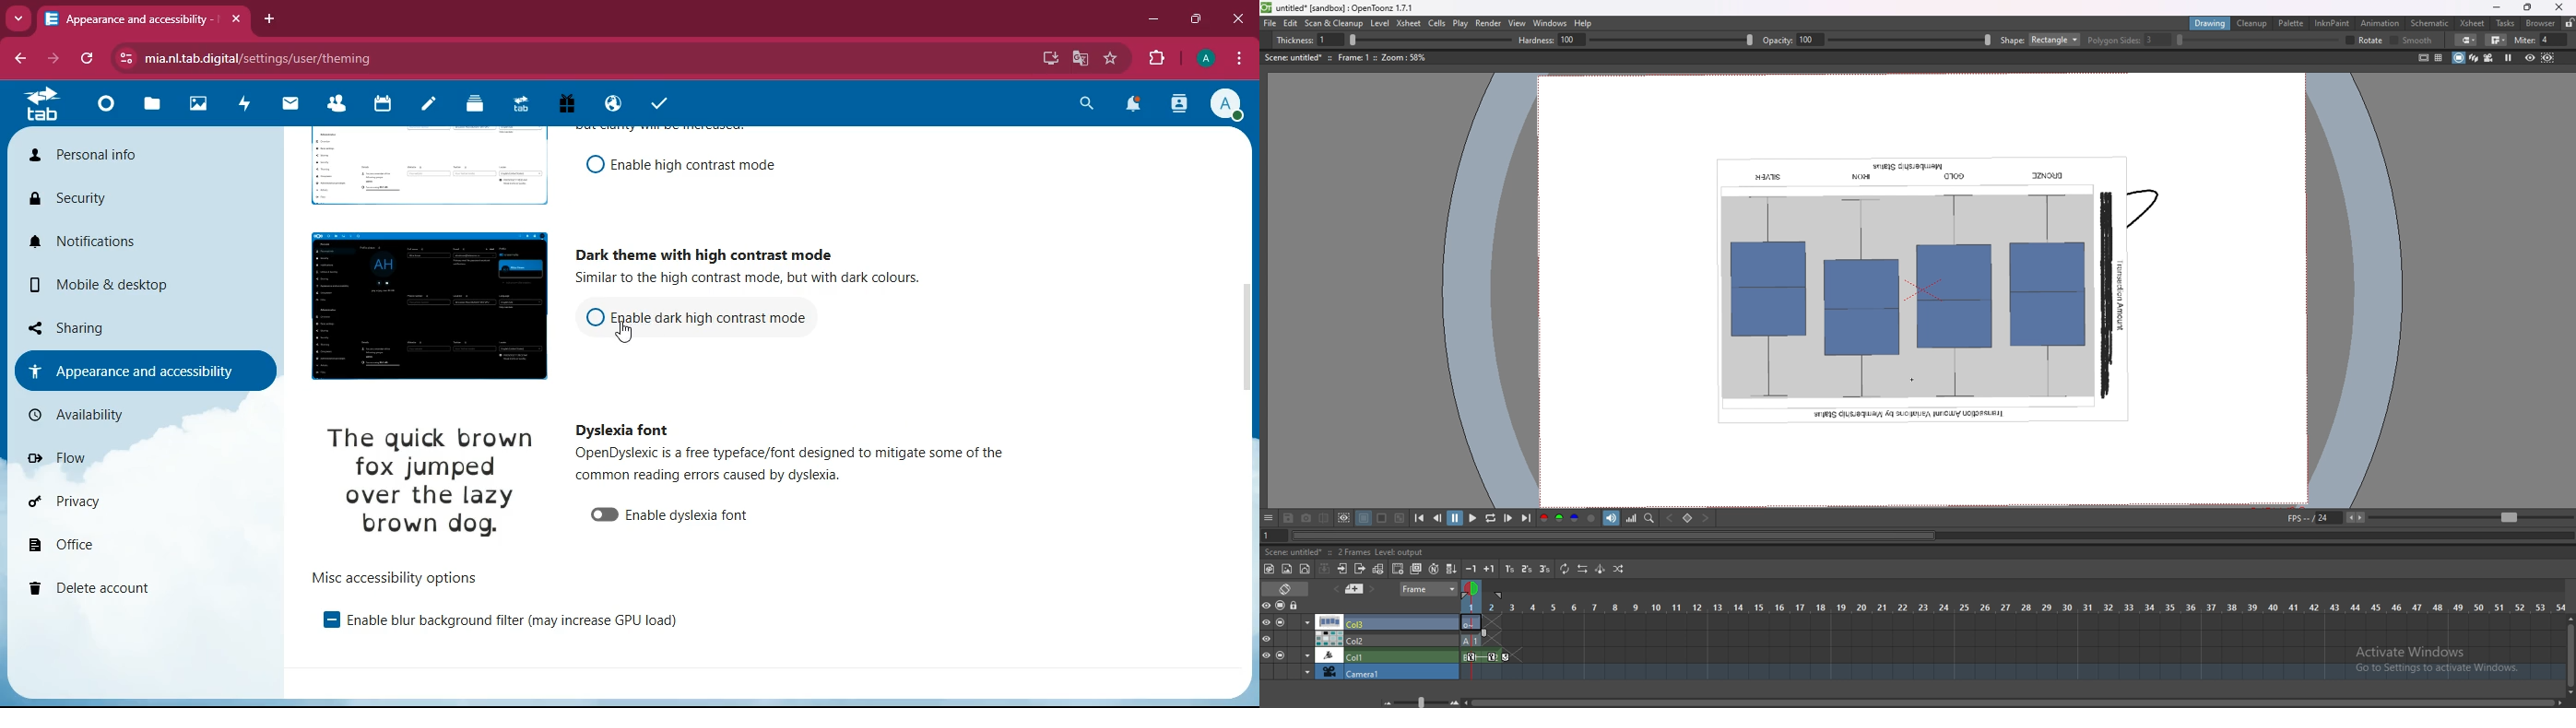  What do you see at coordinates (1438, 517) in the screenshot?
I see `previous frame` at bounding box center [1438, 517].